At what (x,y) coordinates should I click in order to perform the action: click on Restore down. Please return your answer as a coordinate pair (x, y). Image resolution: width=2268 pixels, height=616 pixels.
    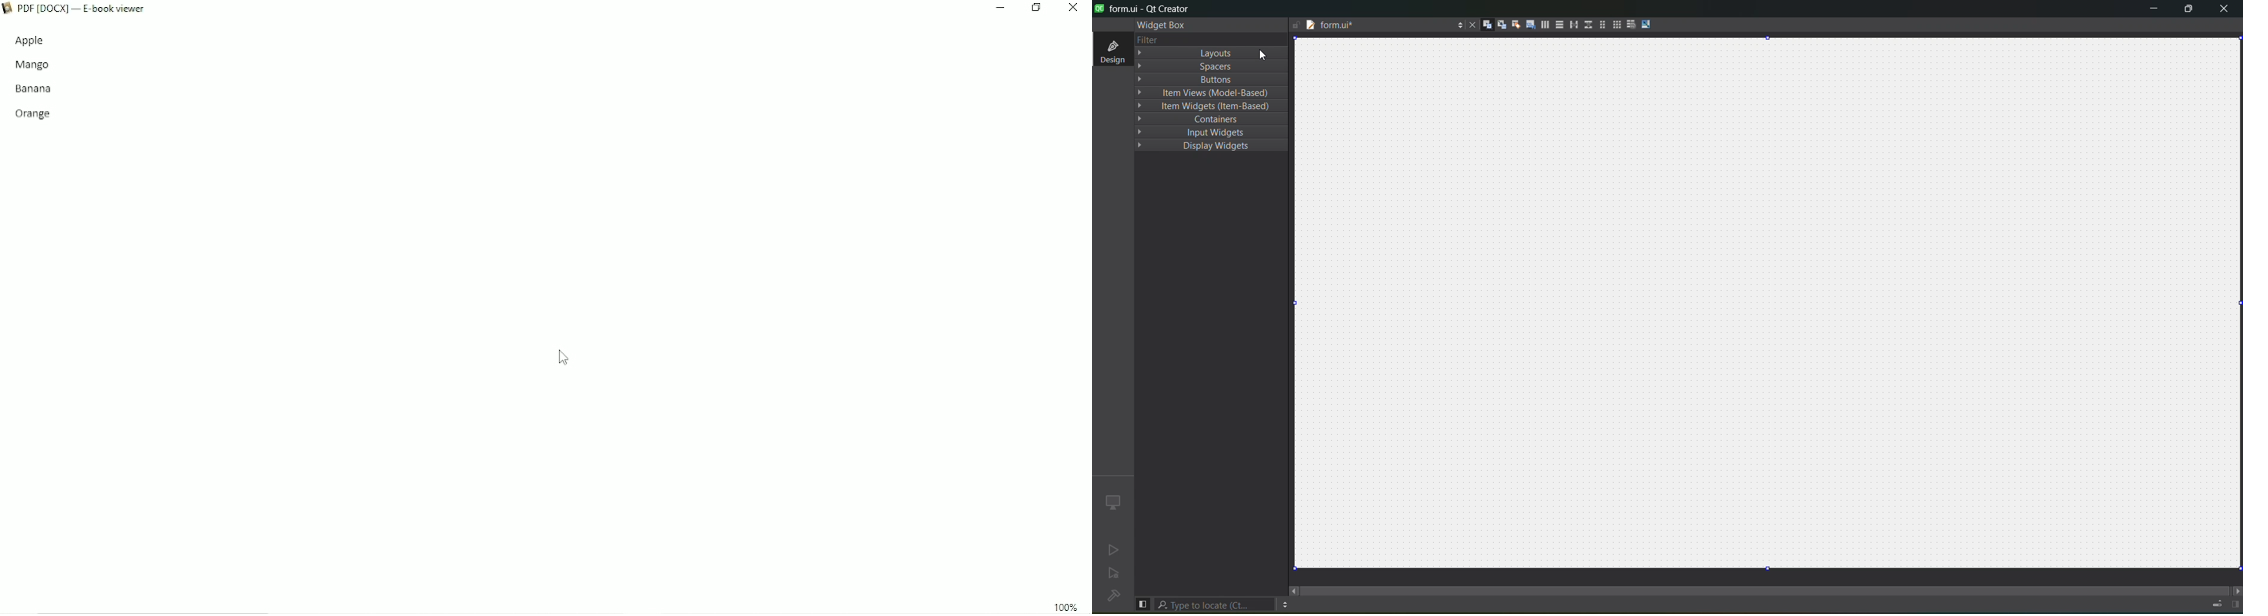
    Looking at the image, I should click on (1037, 8).